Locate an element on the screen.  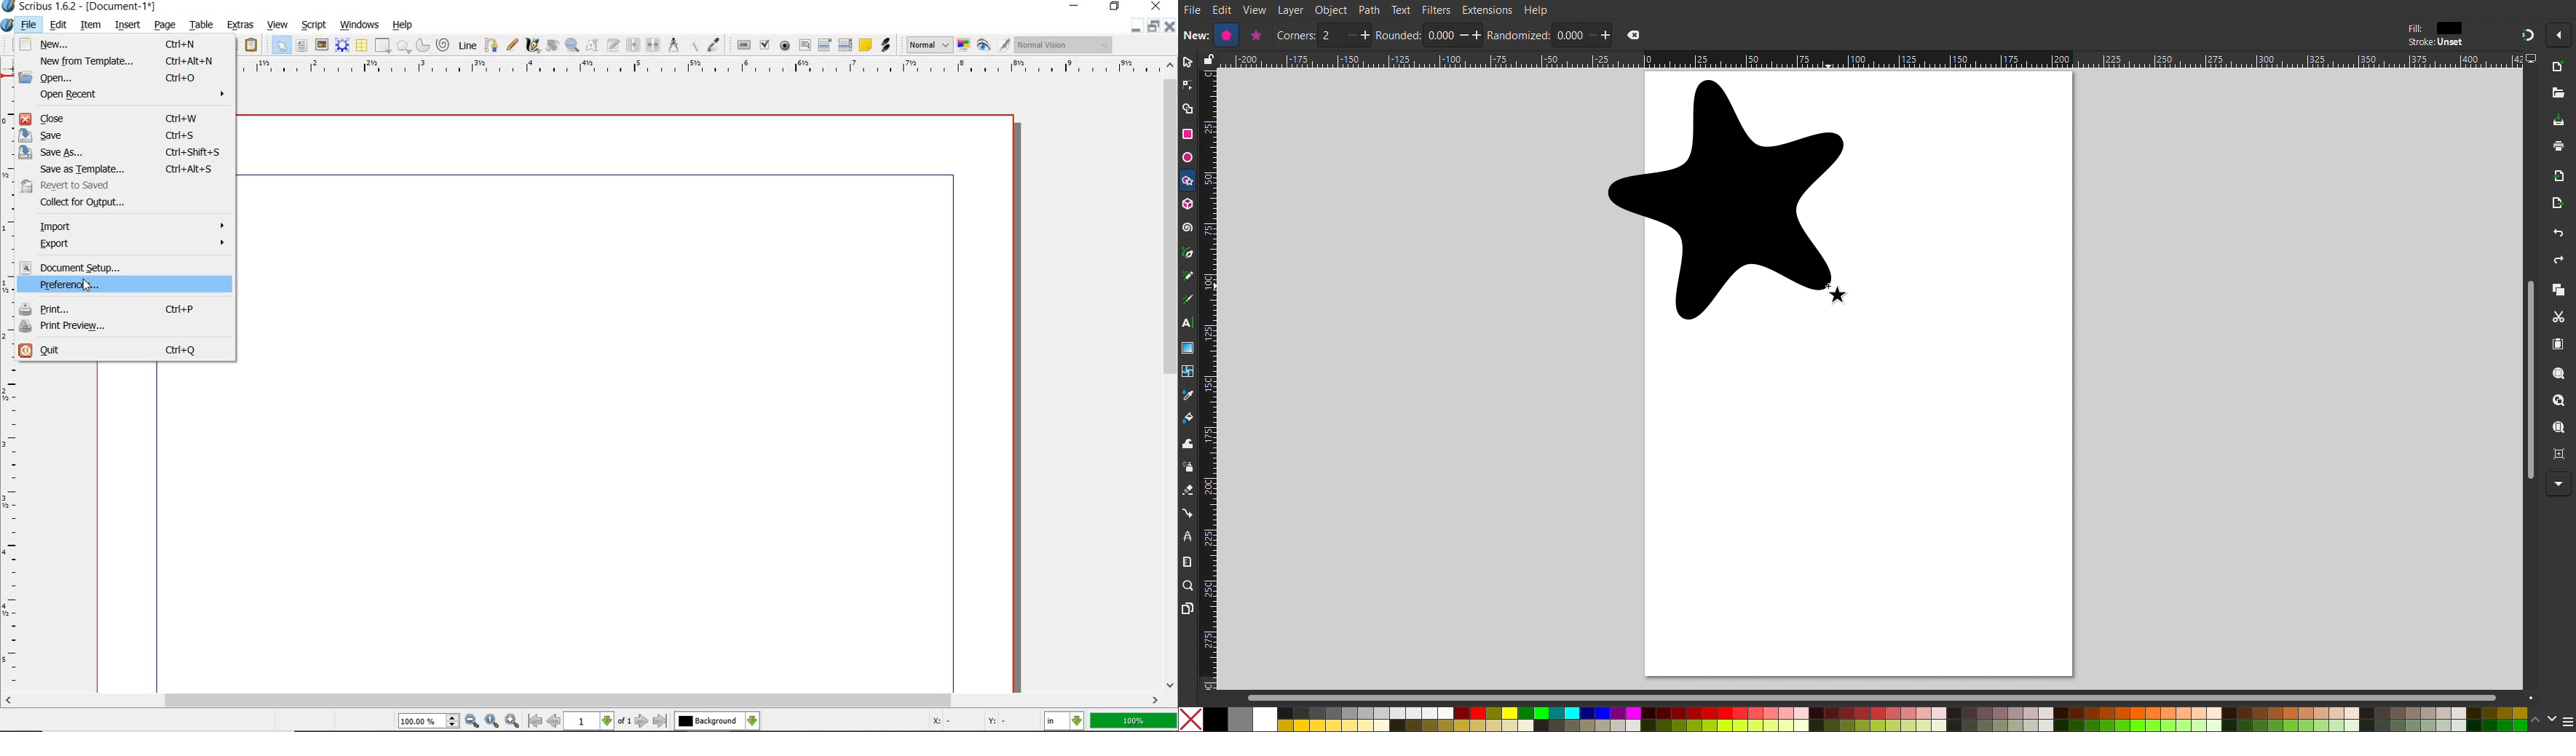
pdf list box is located at coordinates (845, 45).